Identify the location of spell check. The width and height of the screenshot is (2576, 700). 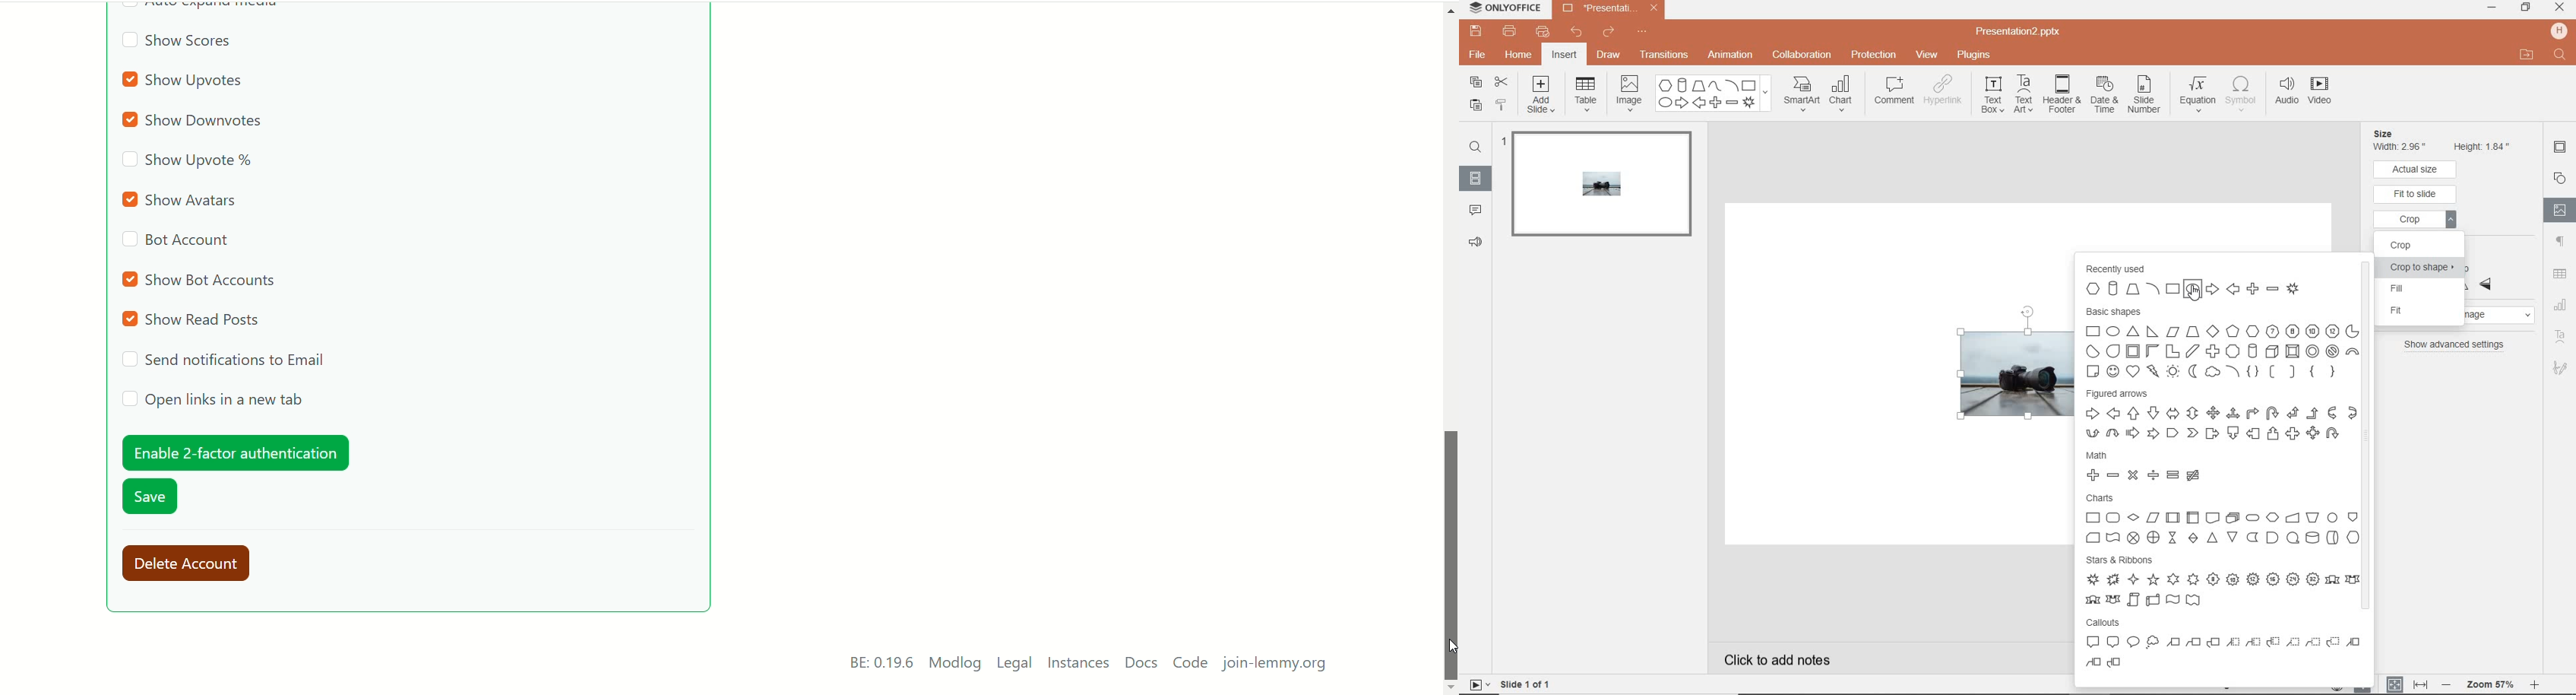
(2364, 688).